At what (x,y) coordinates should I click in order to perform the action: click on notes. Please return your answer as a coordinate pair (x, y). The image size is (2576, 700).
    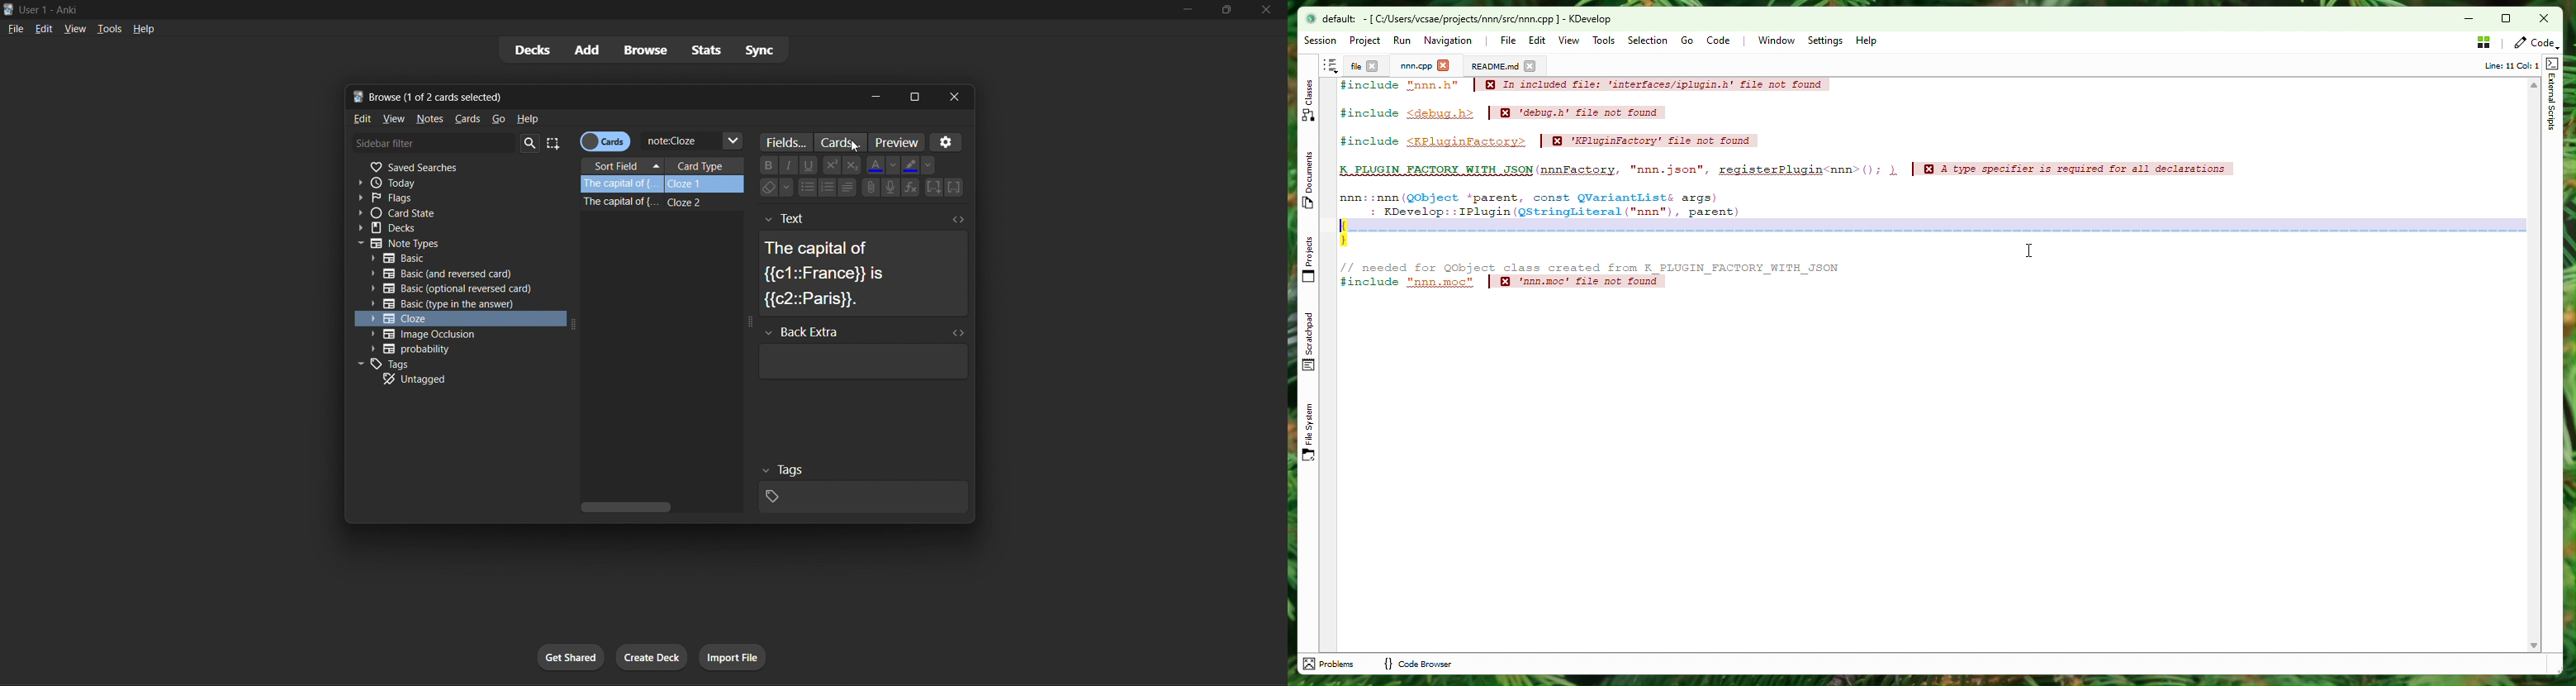
    Looking at the image, I should click on (428, 119).